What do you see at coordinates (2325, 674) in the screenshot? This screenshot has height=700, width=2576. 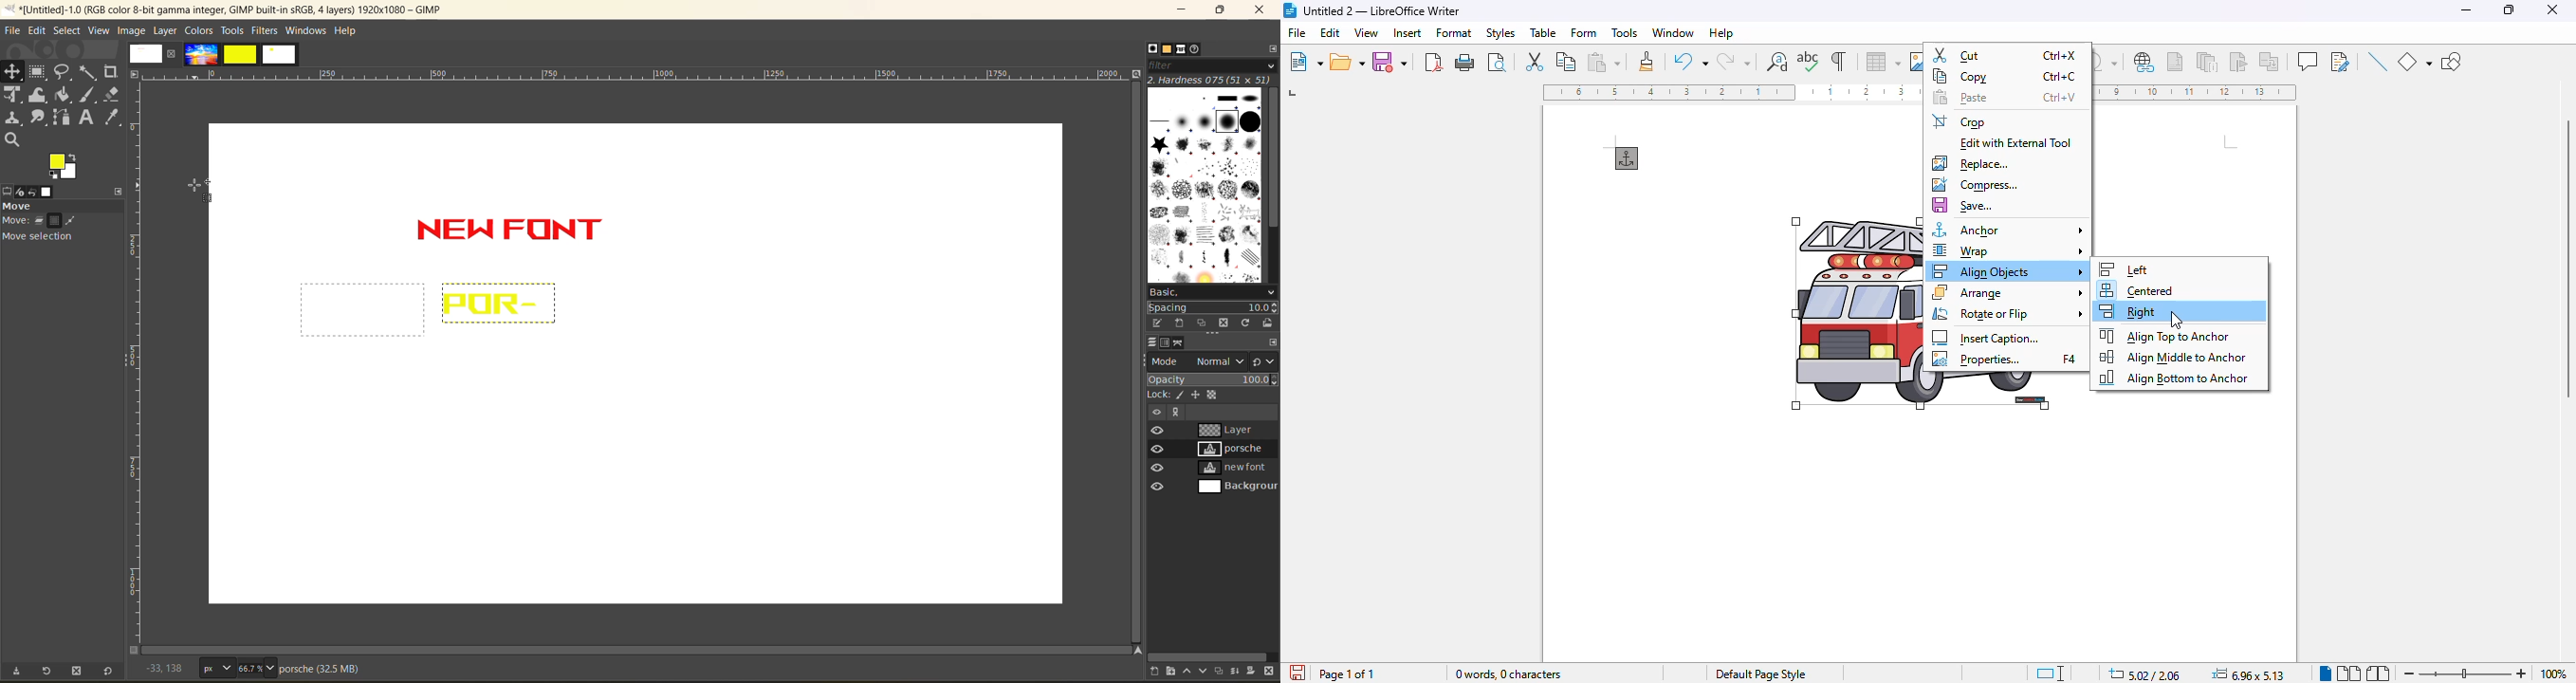 I see `single-page view` at bounding box center [2325, 674].